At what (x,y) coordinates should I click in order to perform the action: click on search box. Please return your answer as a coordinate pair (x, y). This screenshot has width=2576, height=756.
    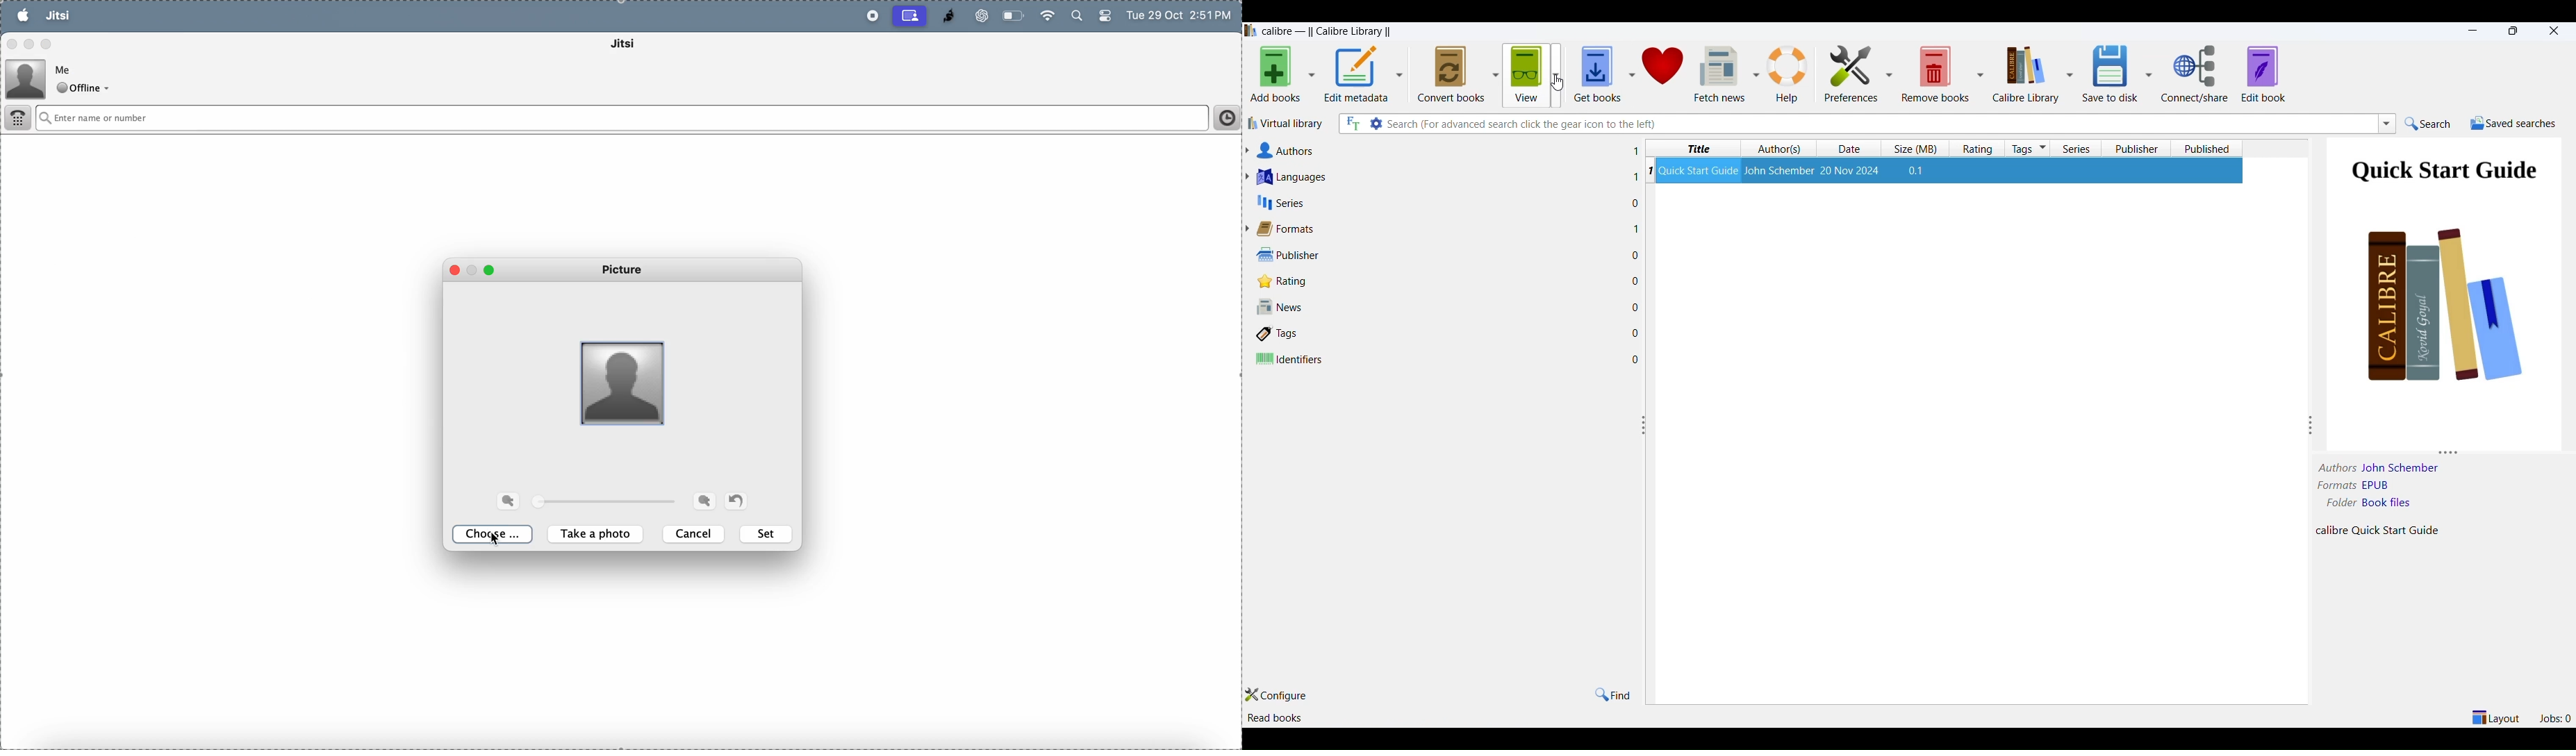
    Looking at the image, I should click on (1880, 123).